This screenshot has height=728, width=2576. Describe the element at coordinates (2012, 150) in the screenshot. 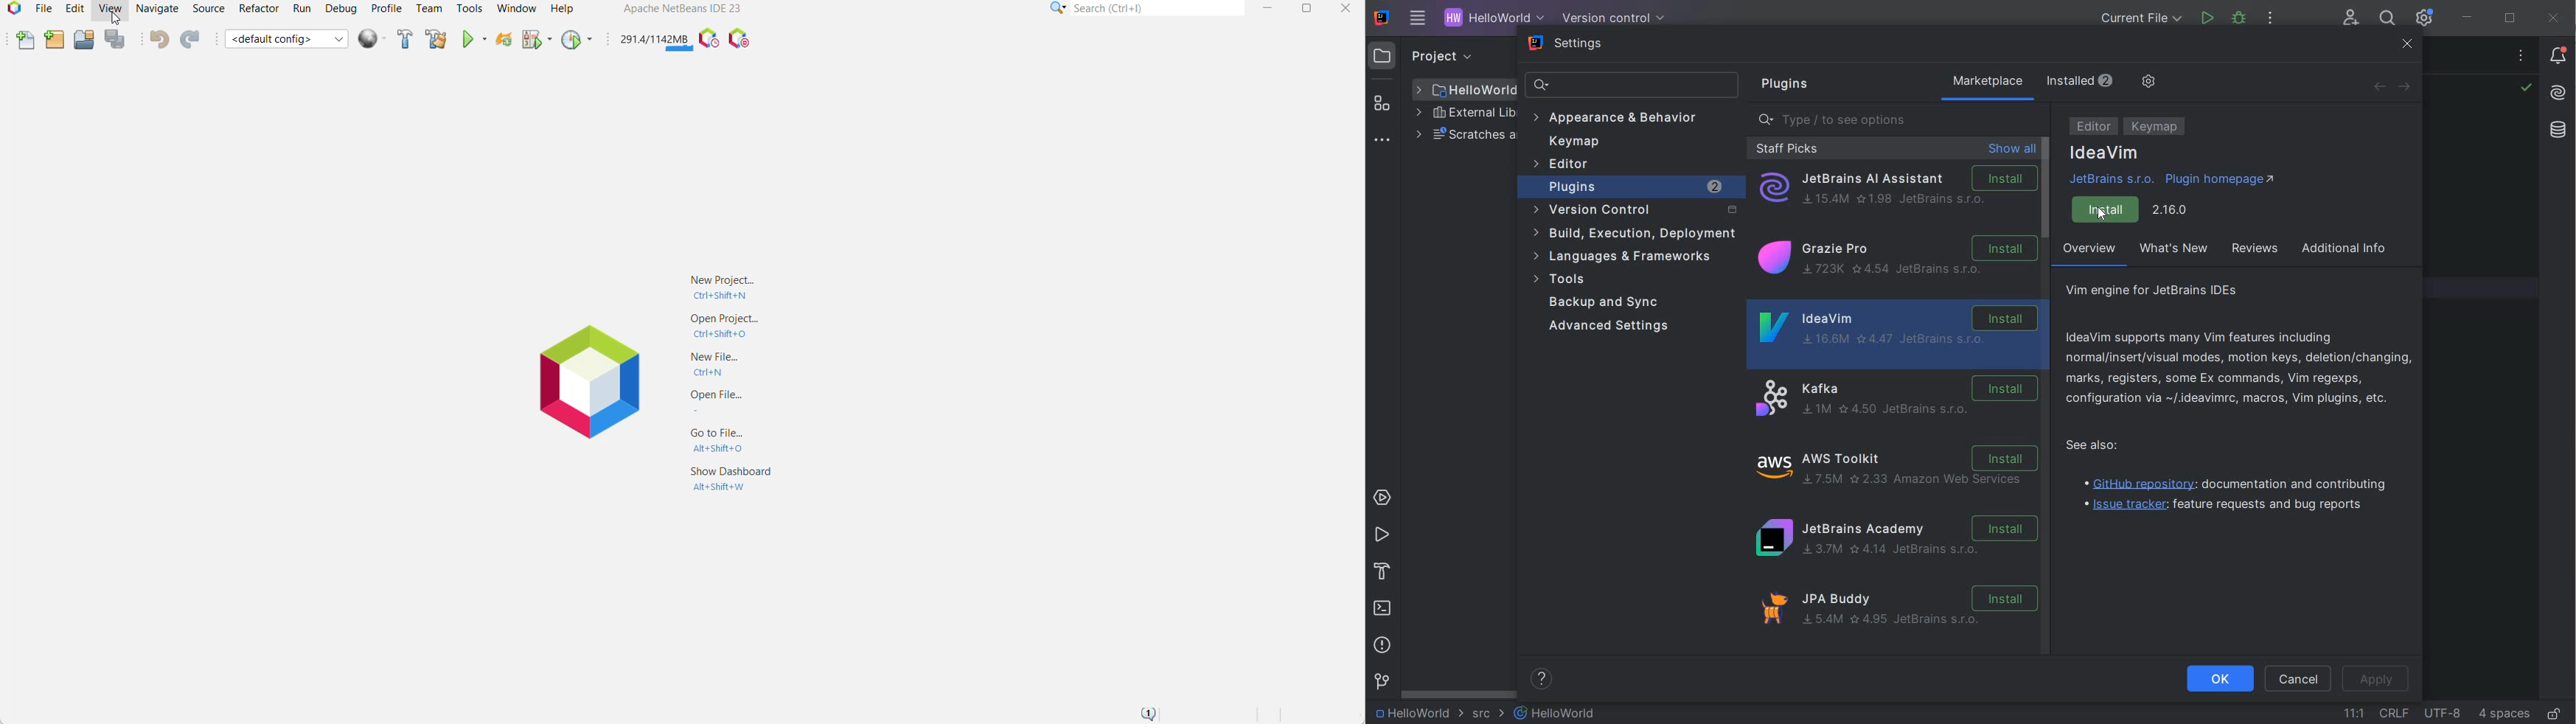

I see `show all` at that location.